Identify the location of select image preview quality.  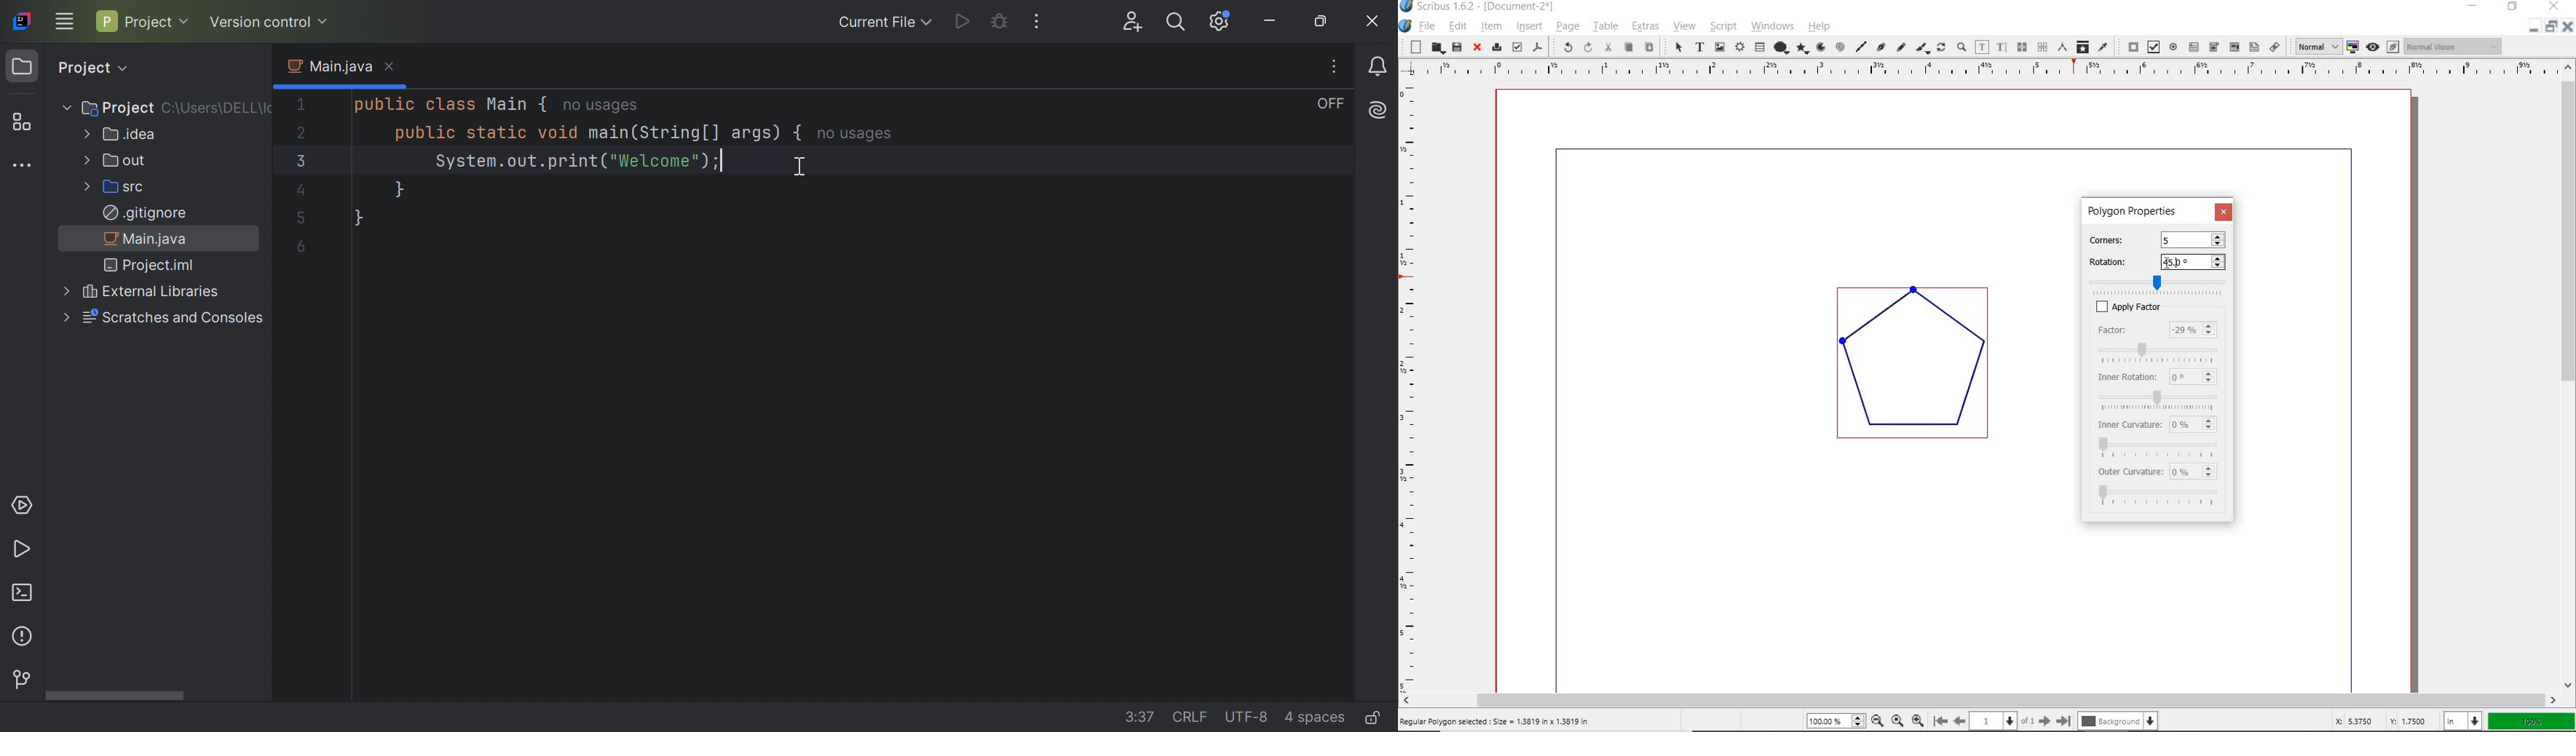
(2314, 46).